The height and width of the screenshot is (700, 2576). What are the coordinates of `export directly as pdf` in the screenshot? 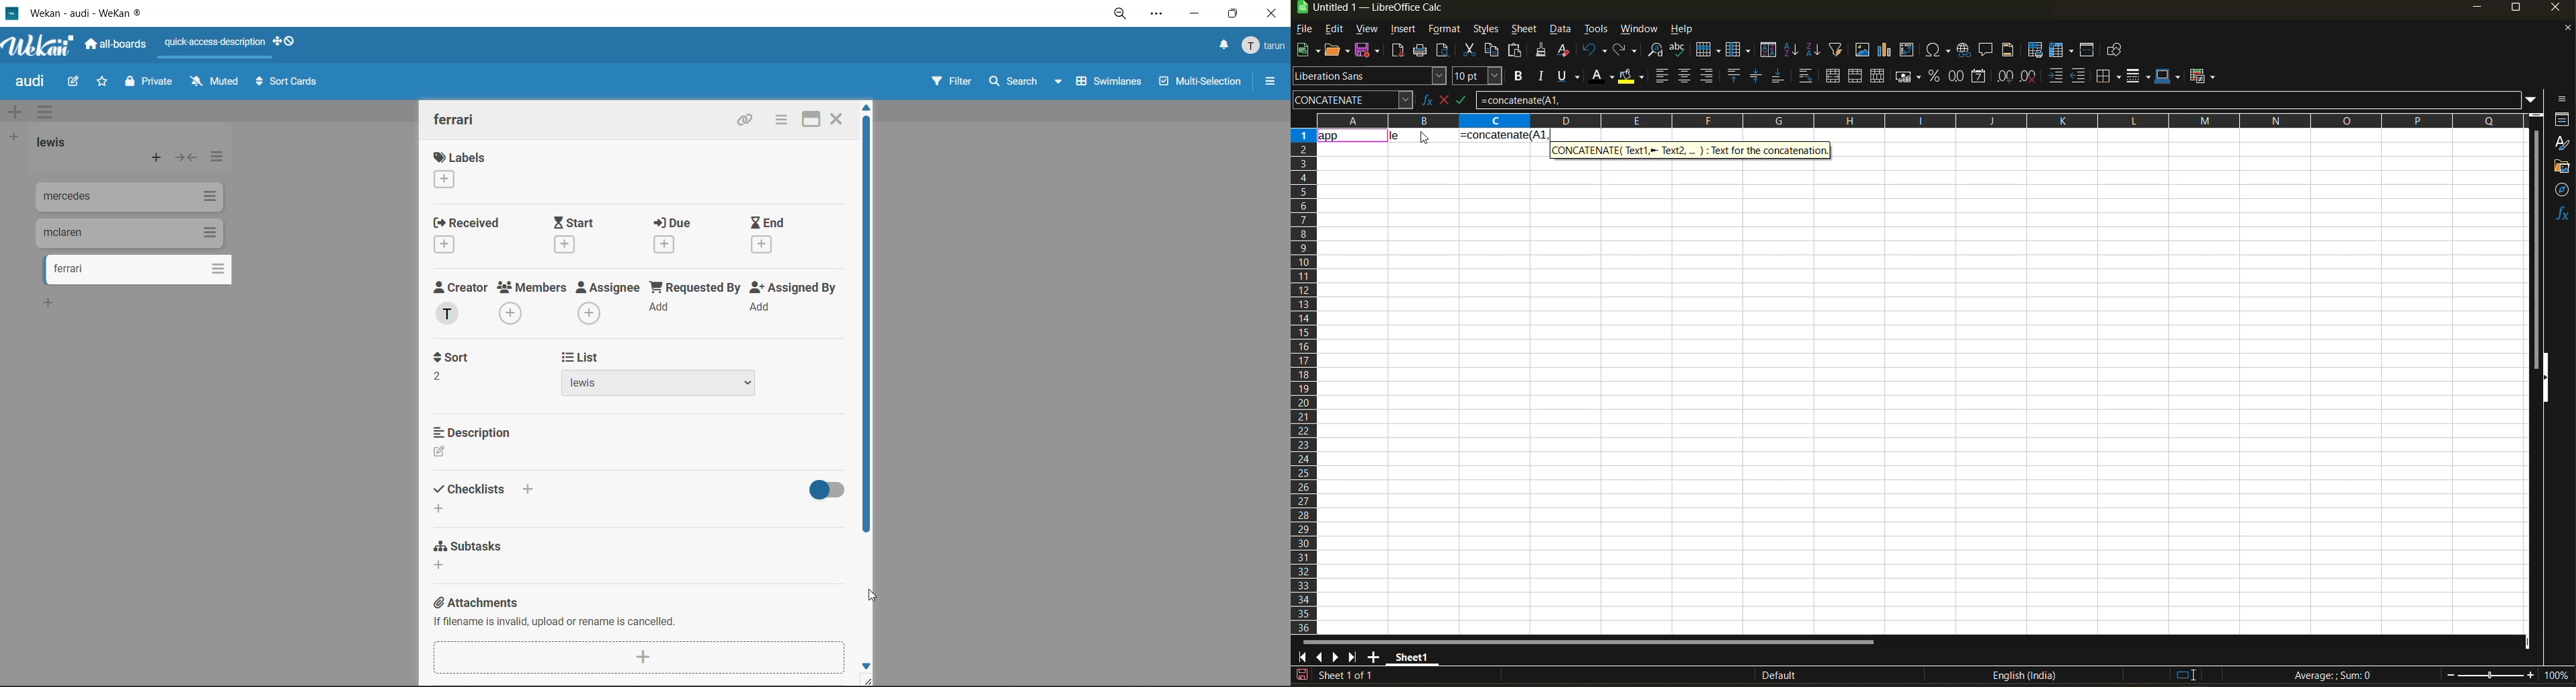 It's located at (1397, 52).